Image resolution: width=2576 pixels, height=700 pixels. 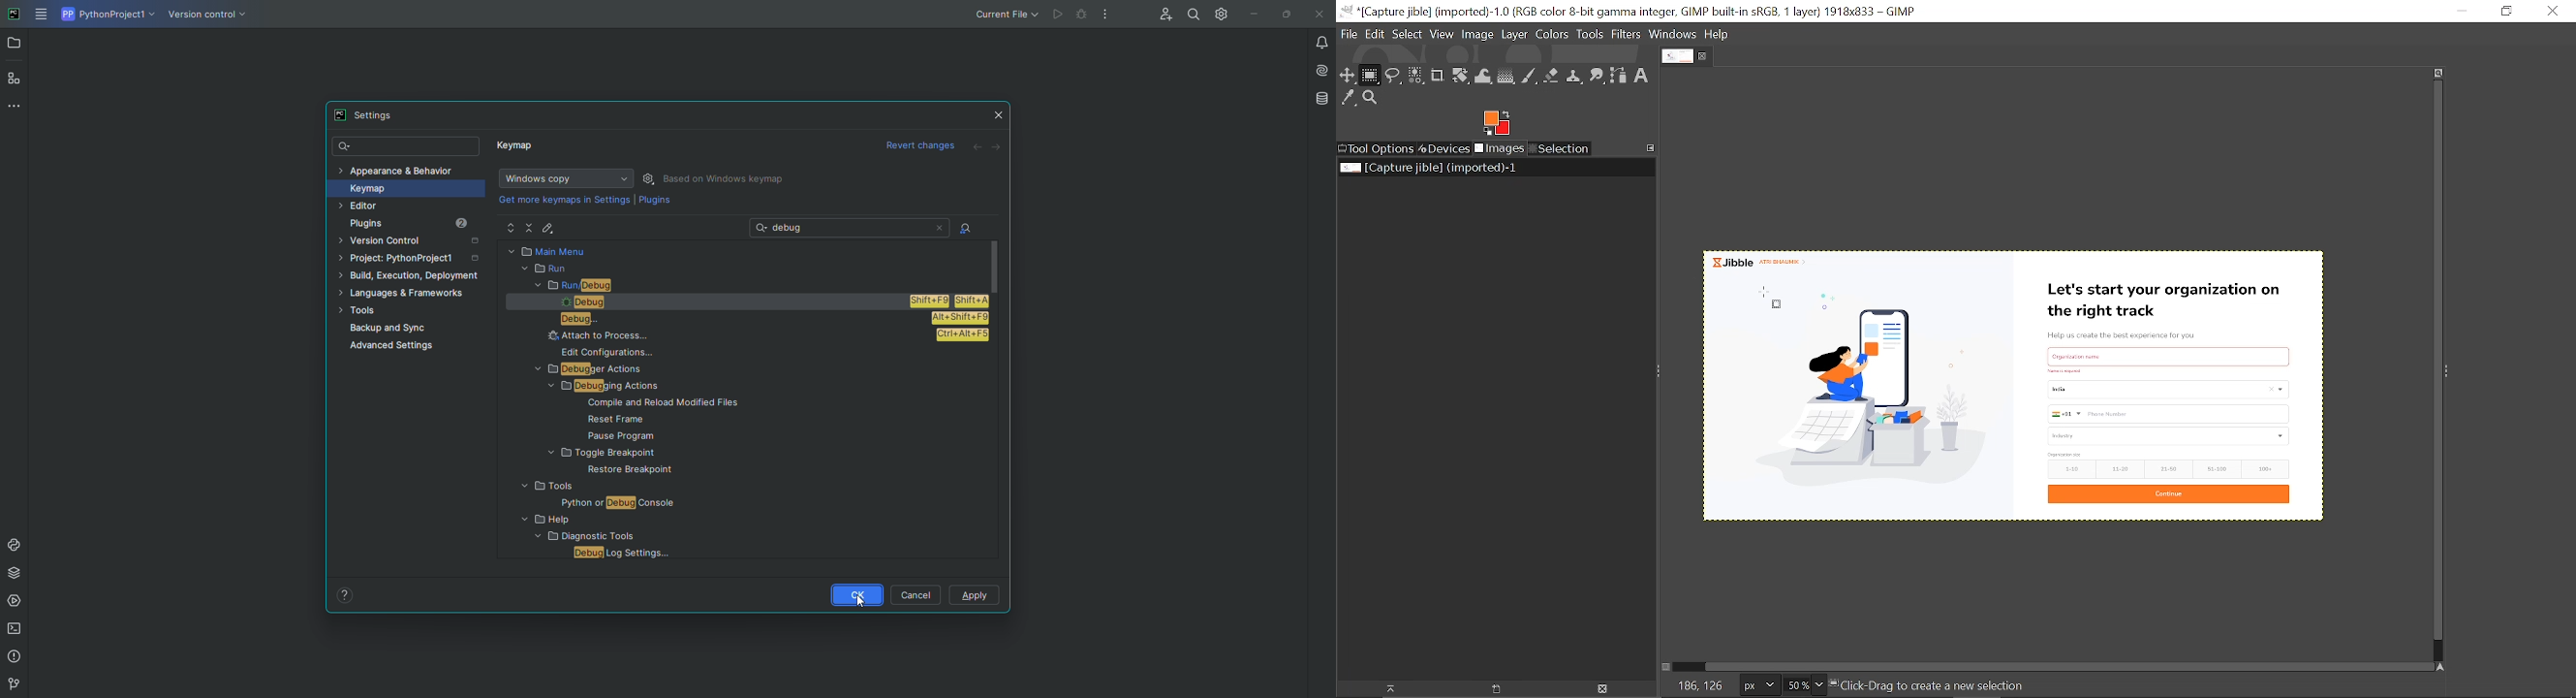 What do you see at coordinates (1795, 686) in the screenshot?
I see `Current zoom` at bounding box center [1795, 686].